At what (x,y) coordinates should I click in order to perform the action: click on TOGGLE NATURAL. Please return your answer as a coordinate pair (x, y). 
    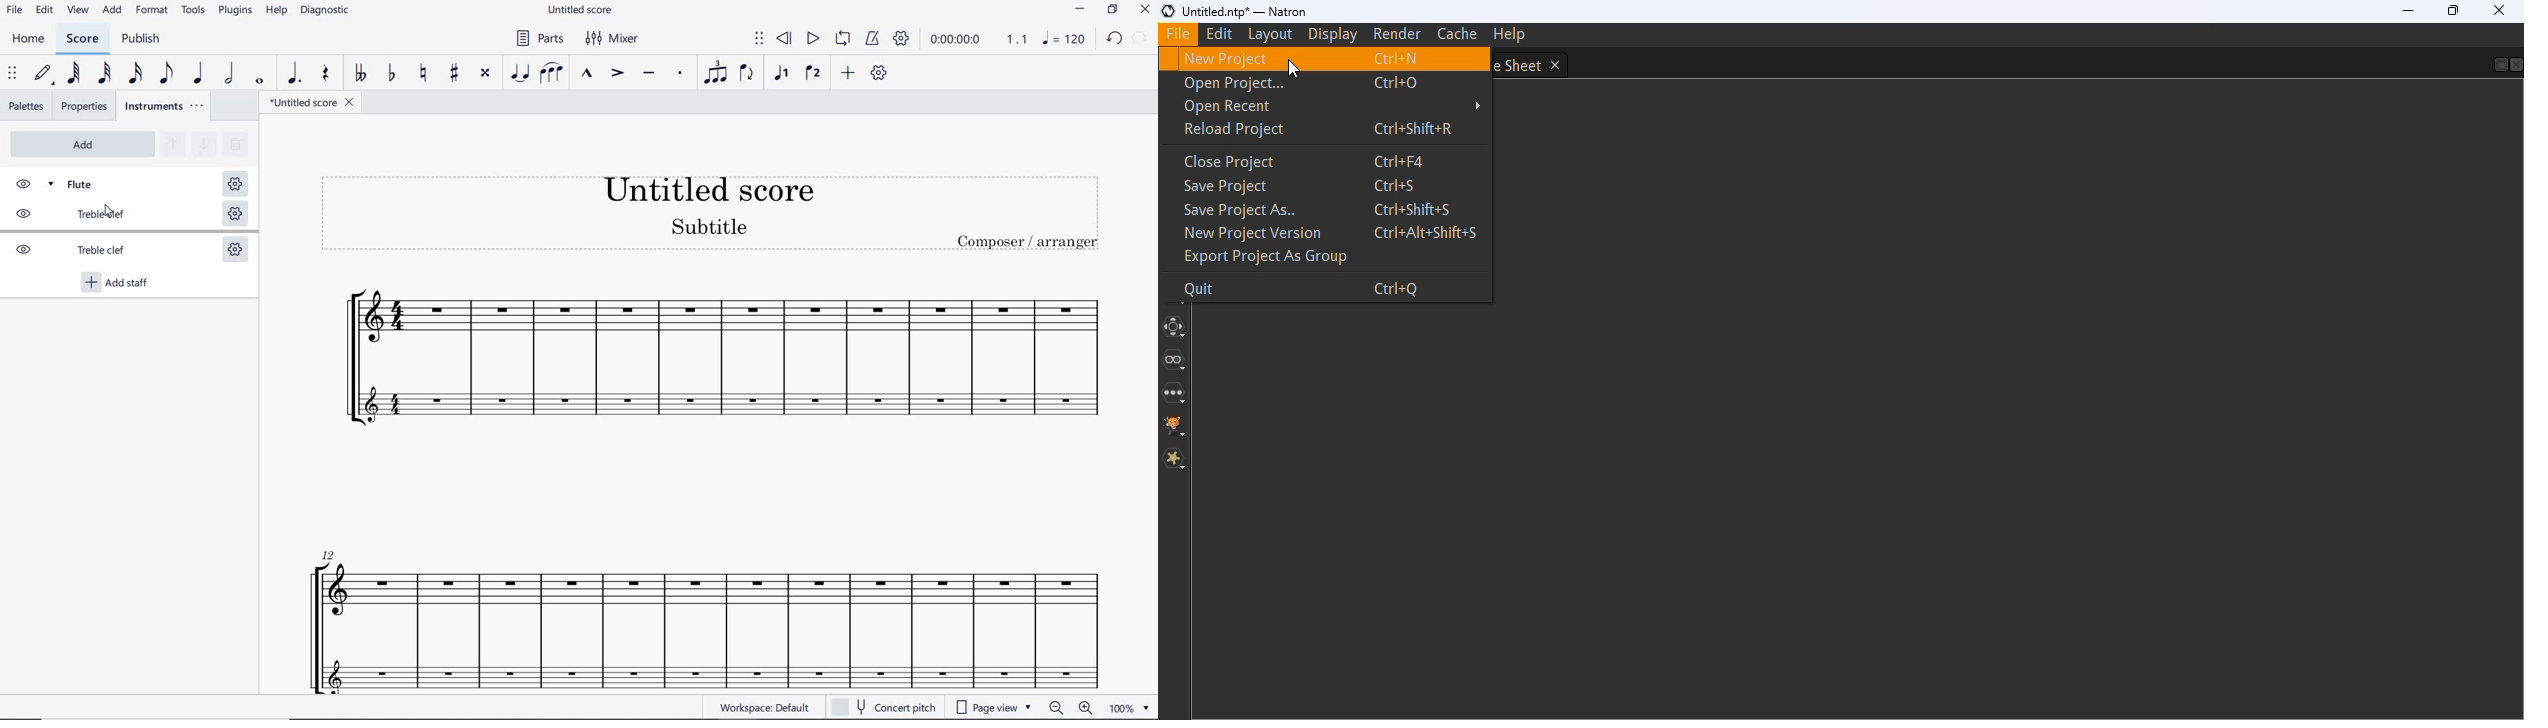
    Looking at the image, I should click on (423, 74).